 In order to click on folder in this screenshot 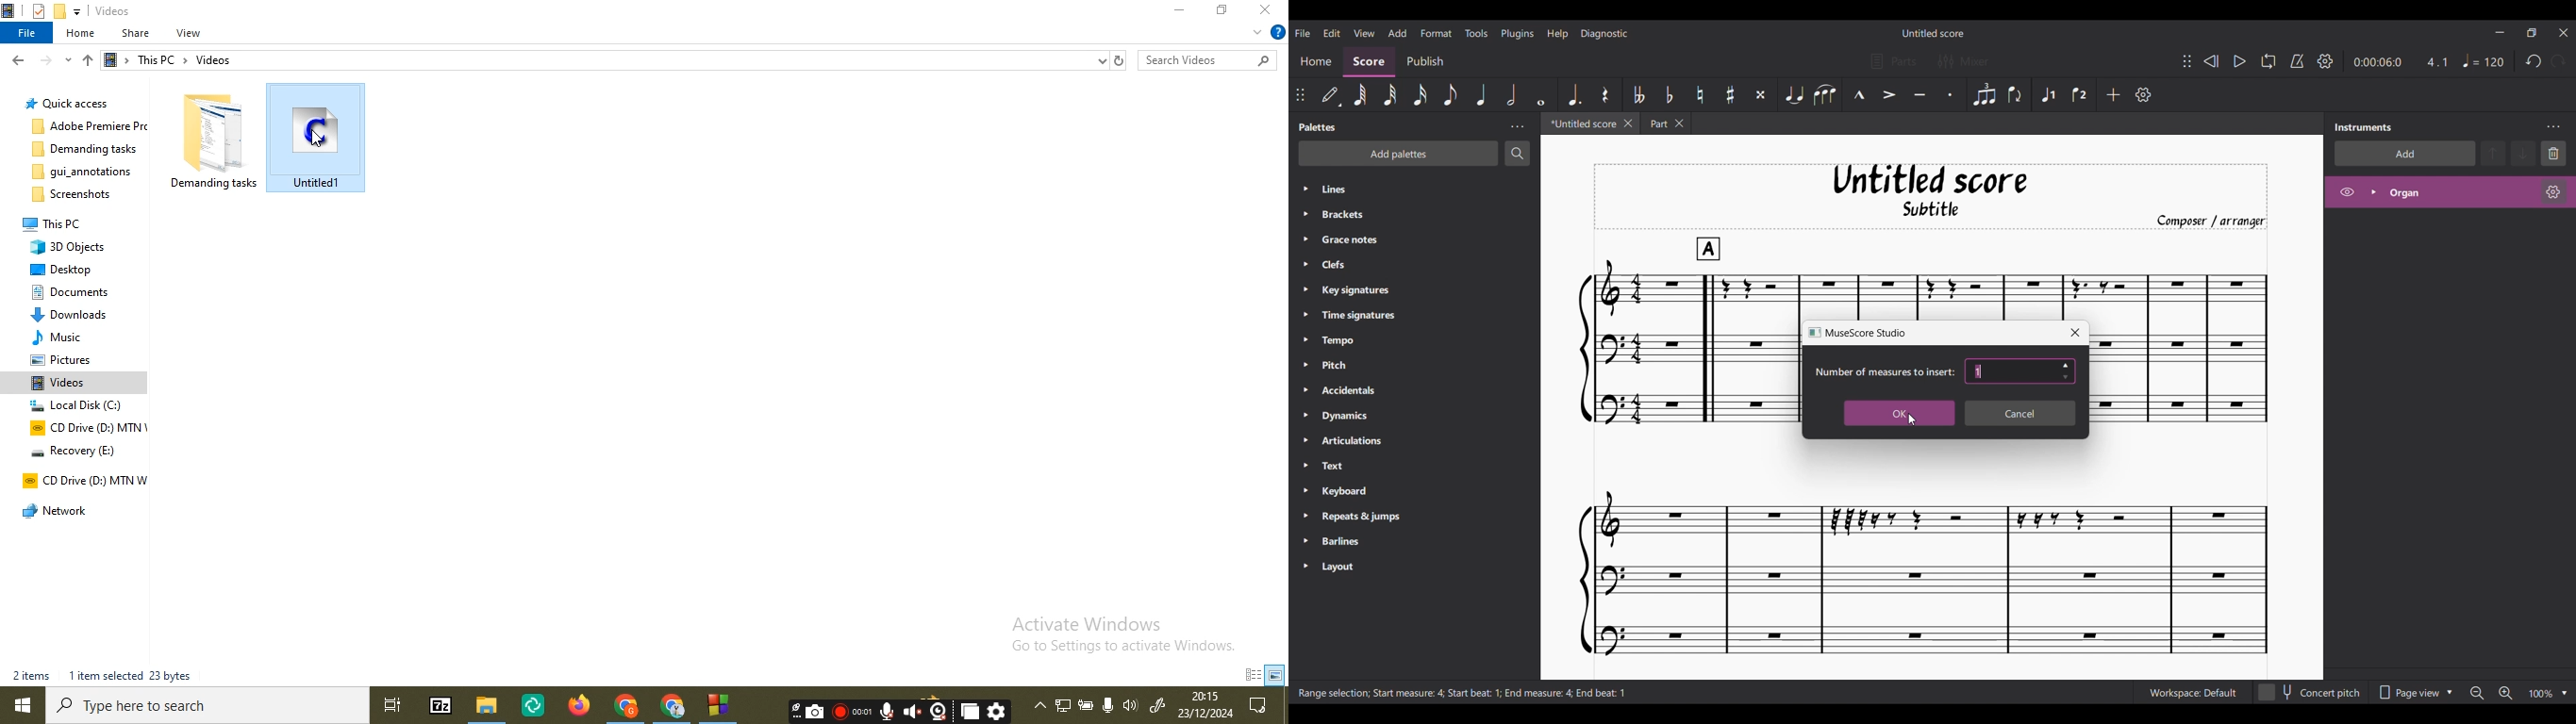, I will do `click(75, 430)`.